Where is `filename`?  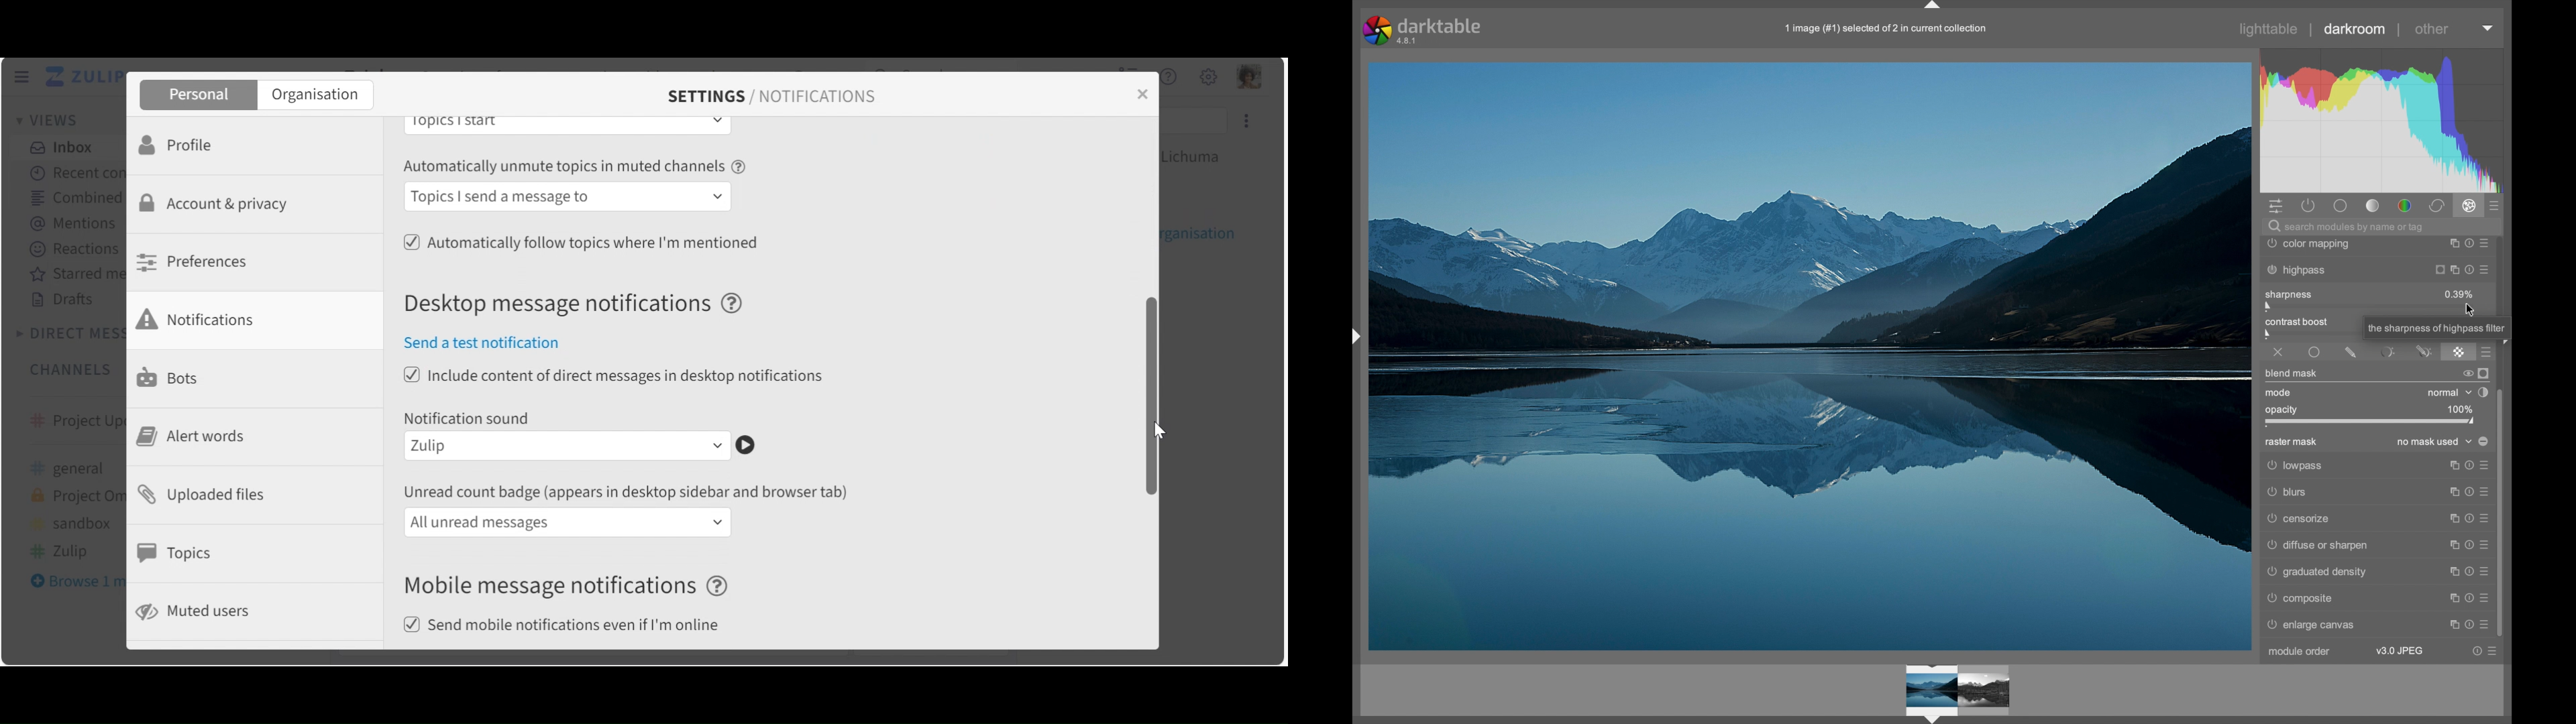
filename is located at coordinates (1887, 29).